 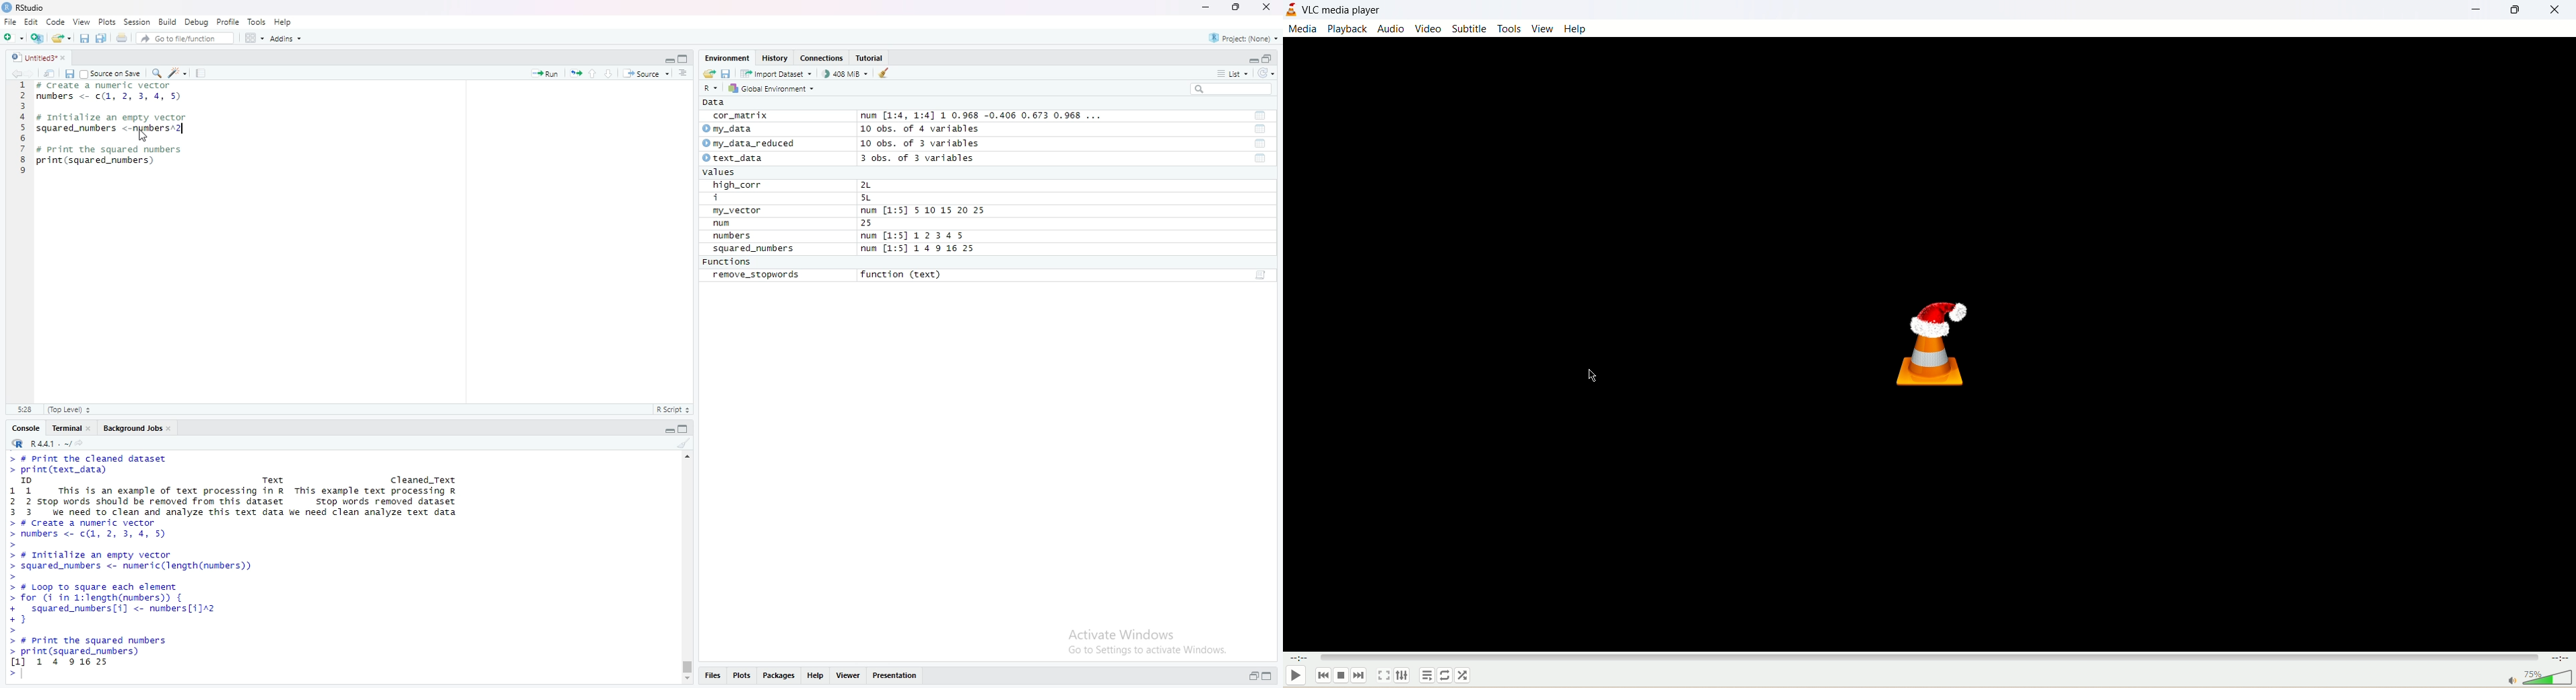 What do you see at coordinates (668, 427) in the screenshot?
I see `minimize` at bounding box center [668, 427].